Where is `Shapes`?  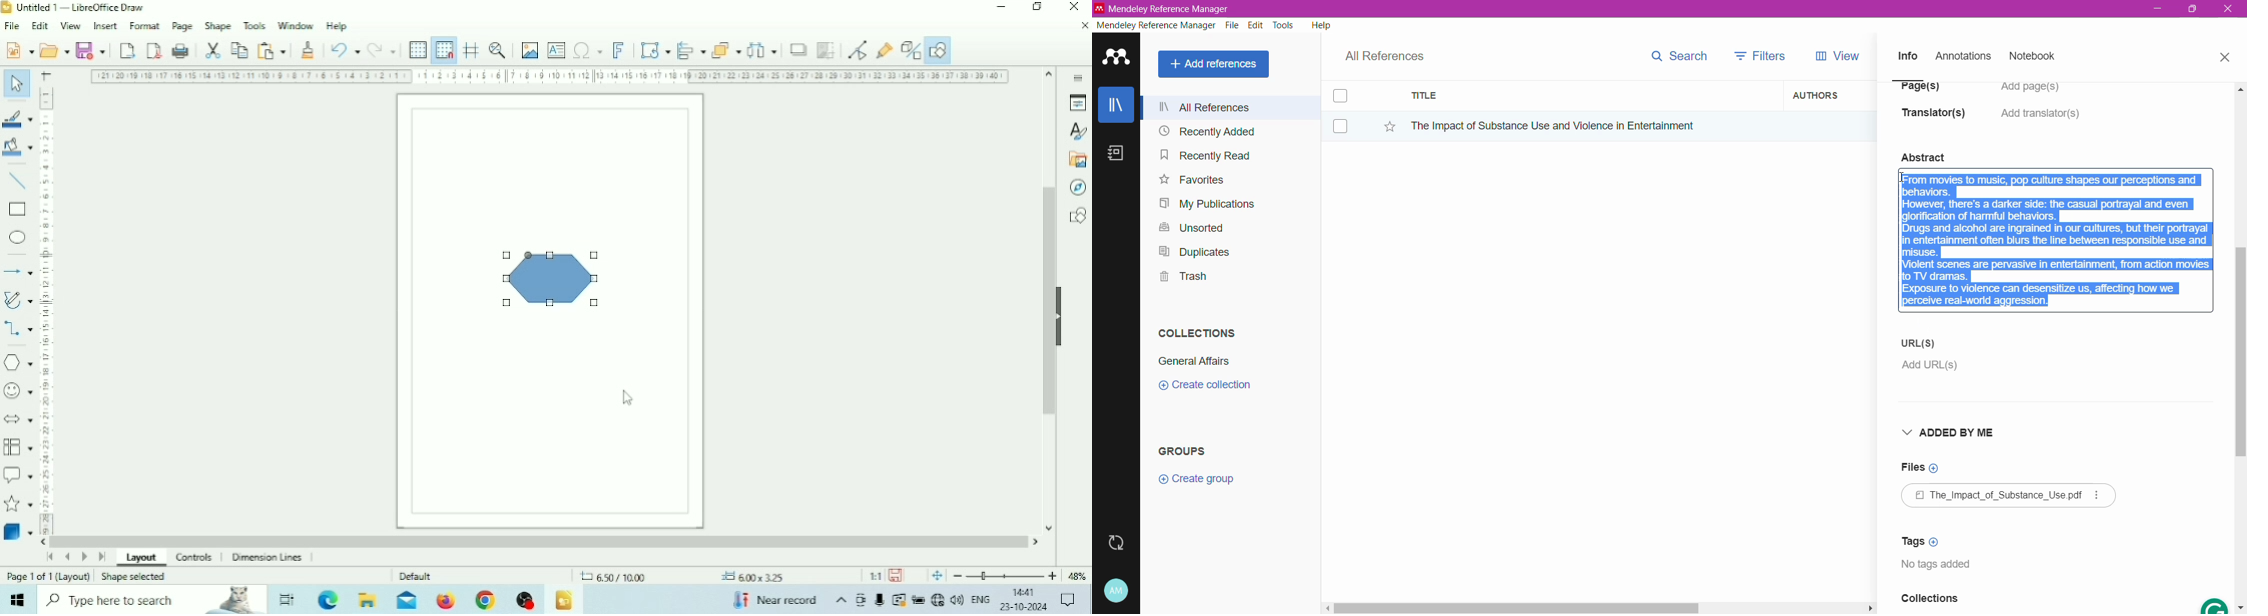
Shapes is located at coordinates (1077, 215).